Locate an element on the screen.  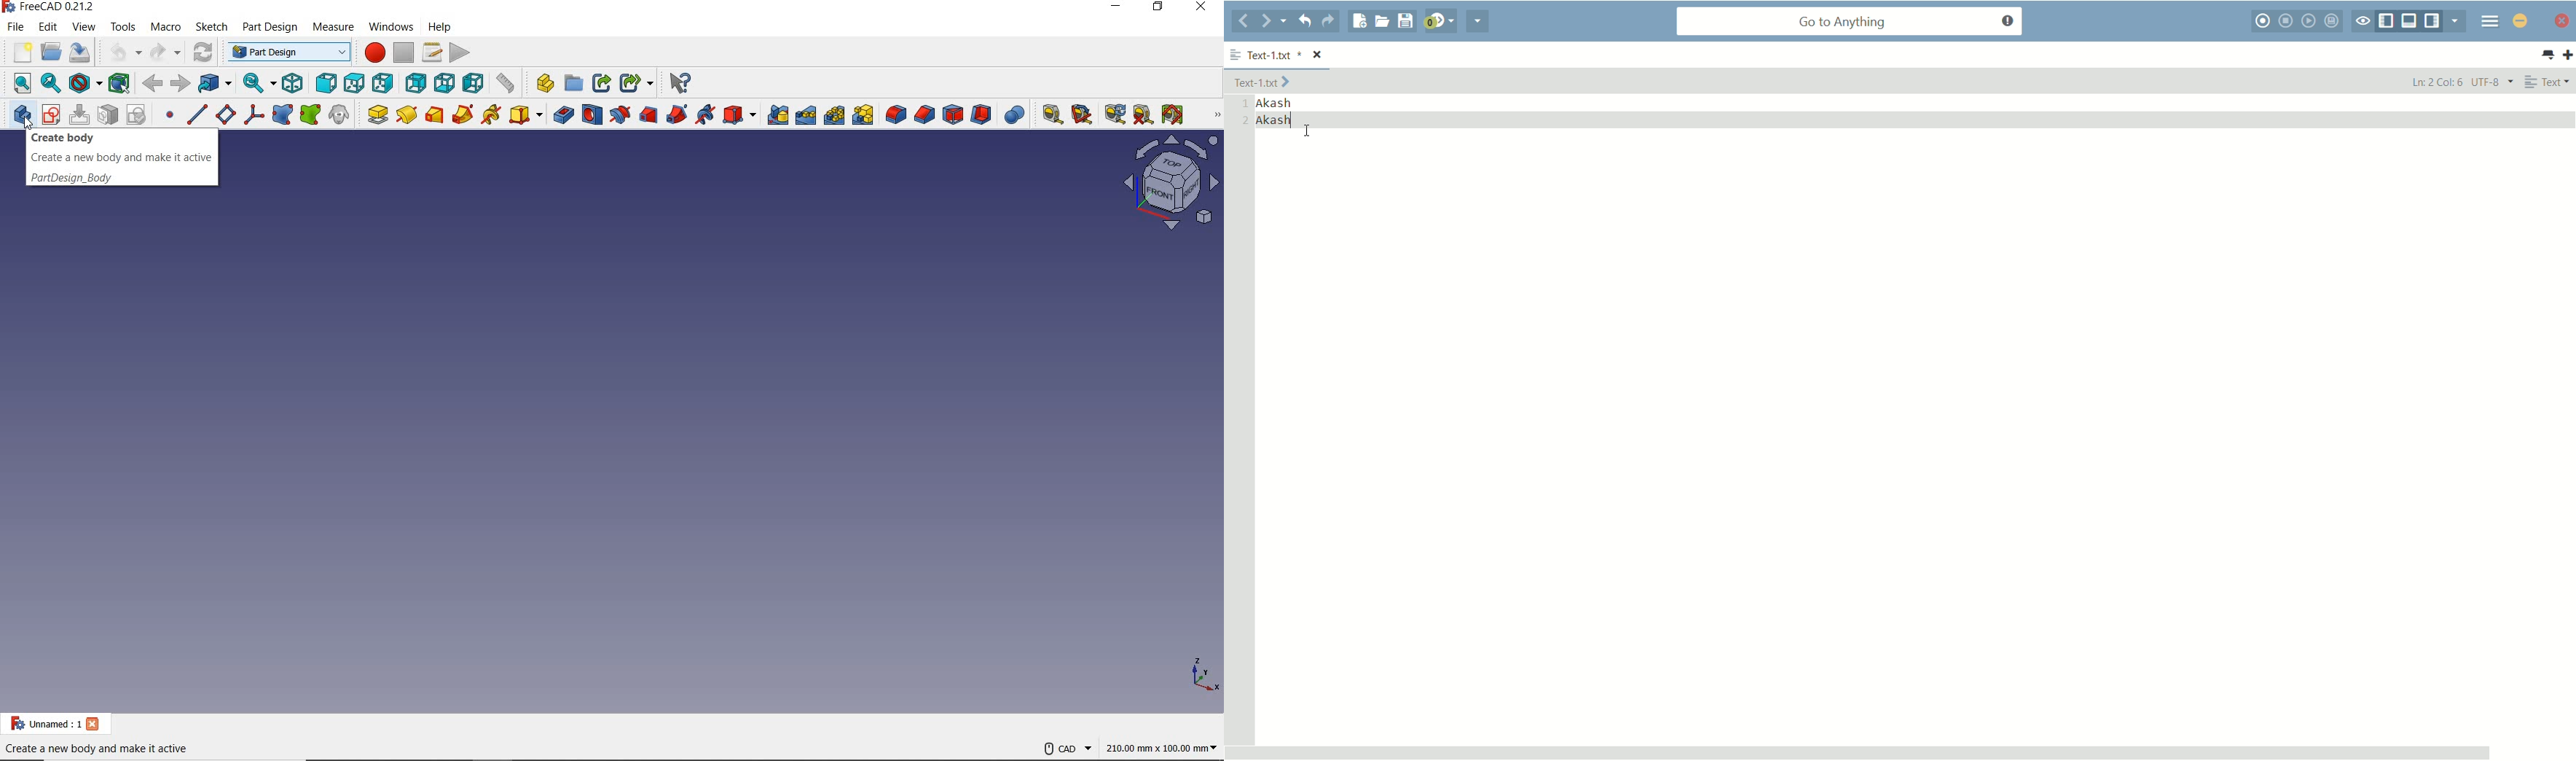
CREATE A LOCAL COORDINTE SYSTEM is located at coordinates (254, 114).